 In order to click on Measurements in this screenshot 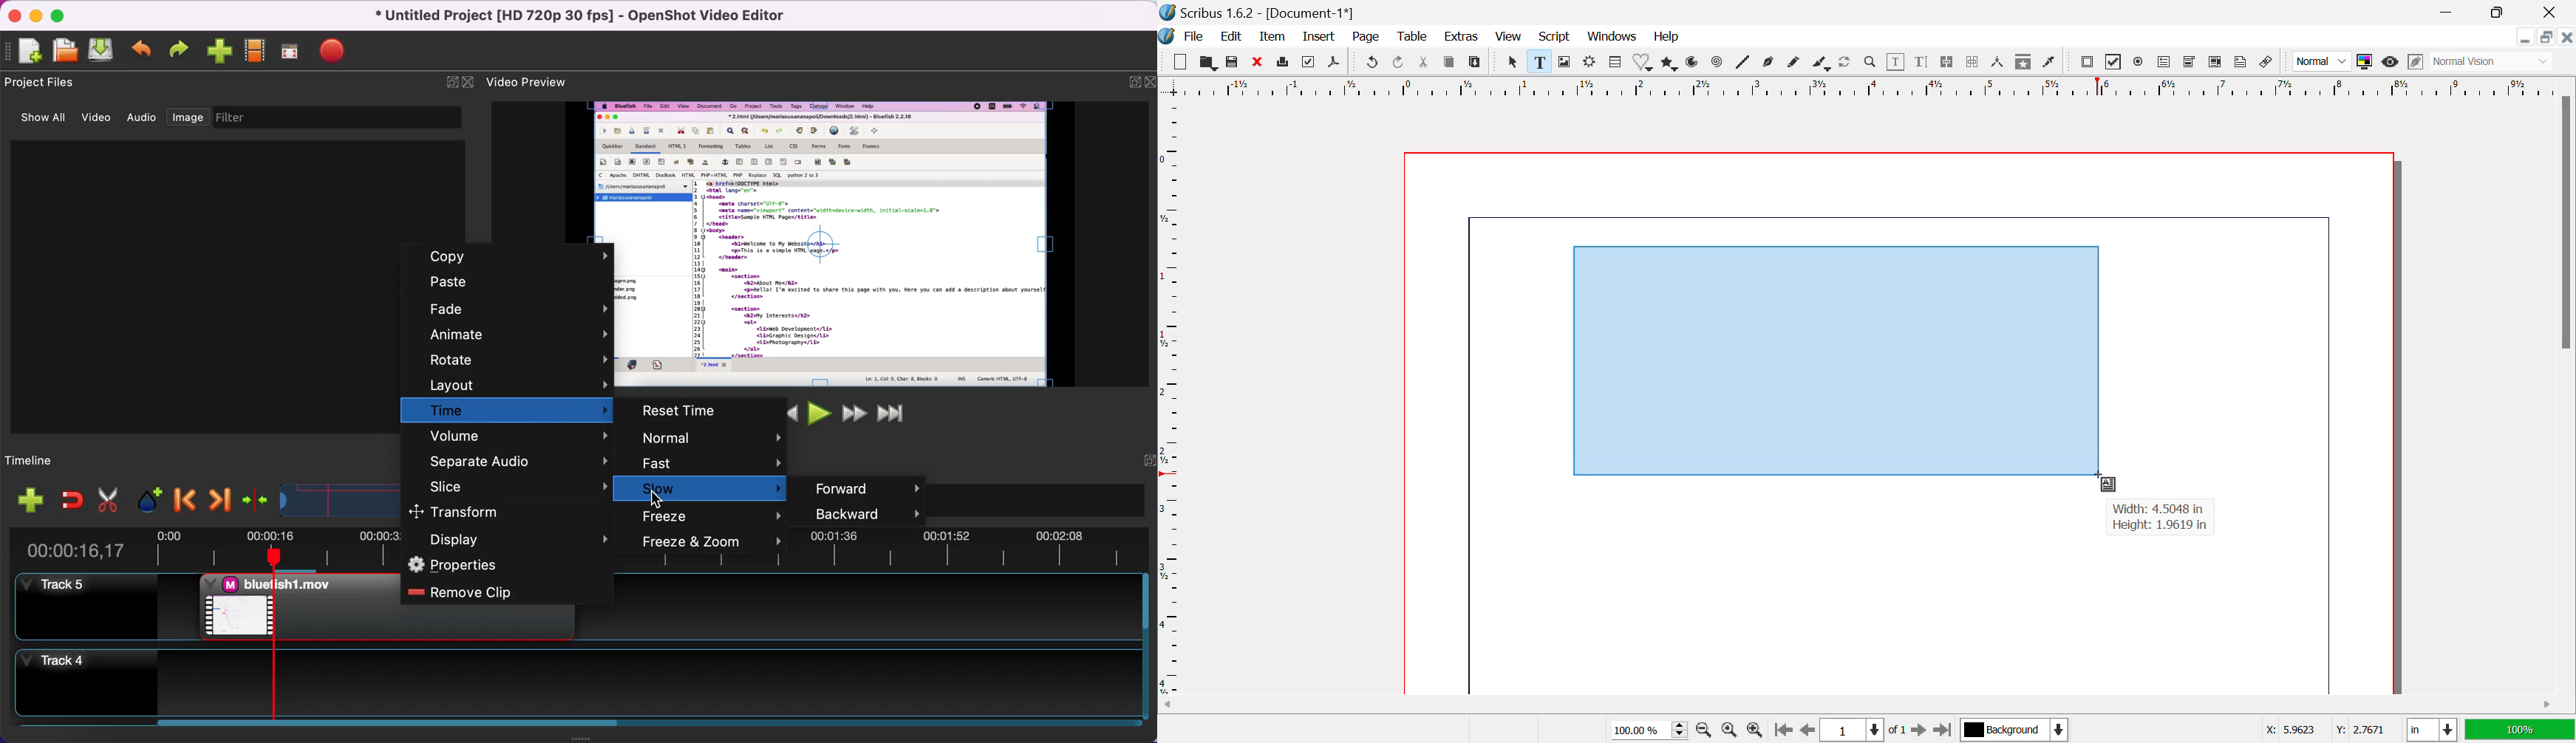, I will do `click(2000, 63)`.